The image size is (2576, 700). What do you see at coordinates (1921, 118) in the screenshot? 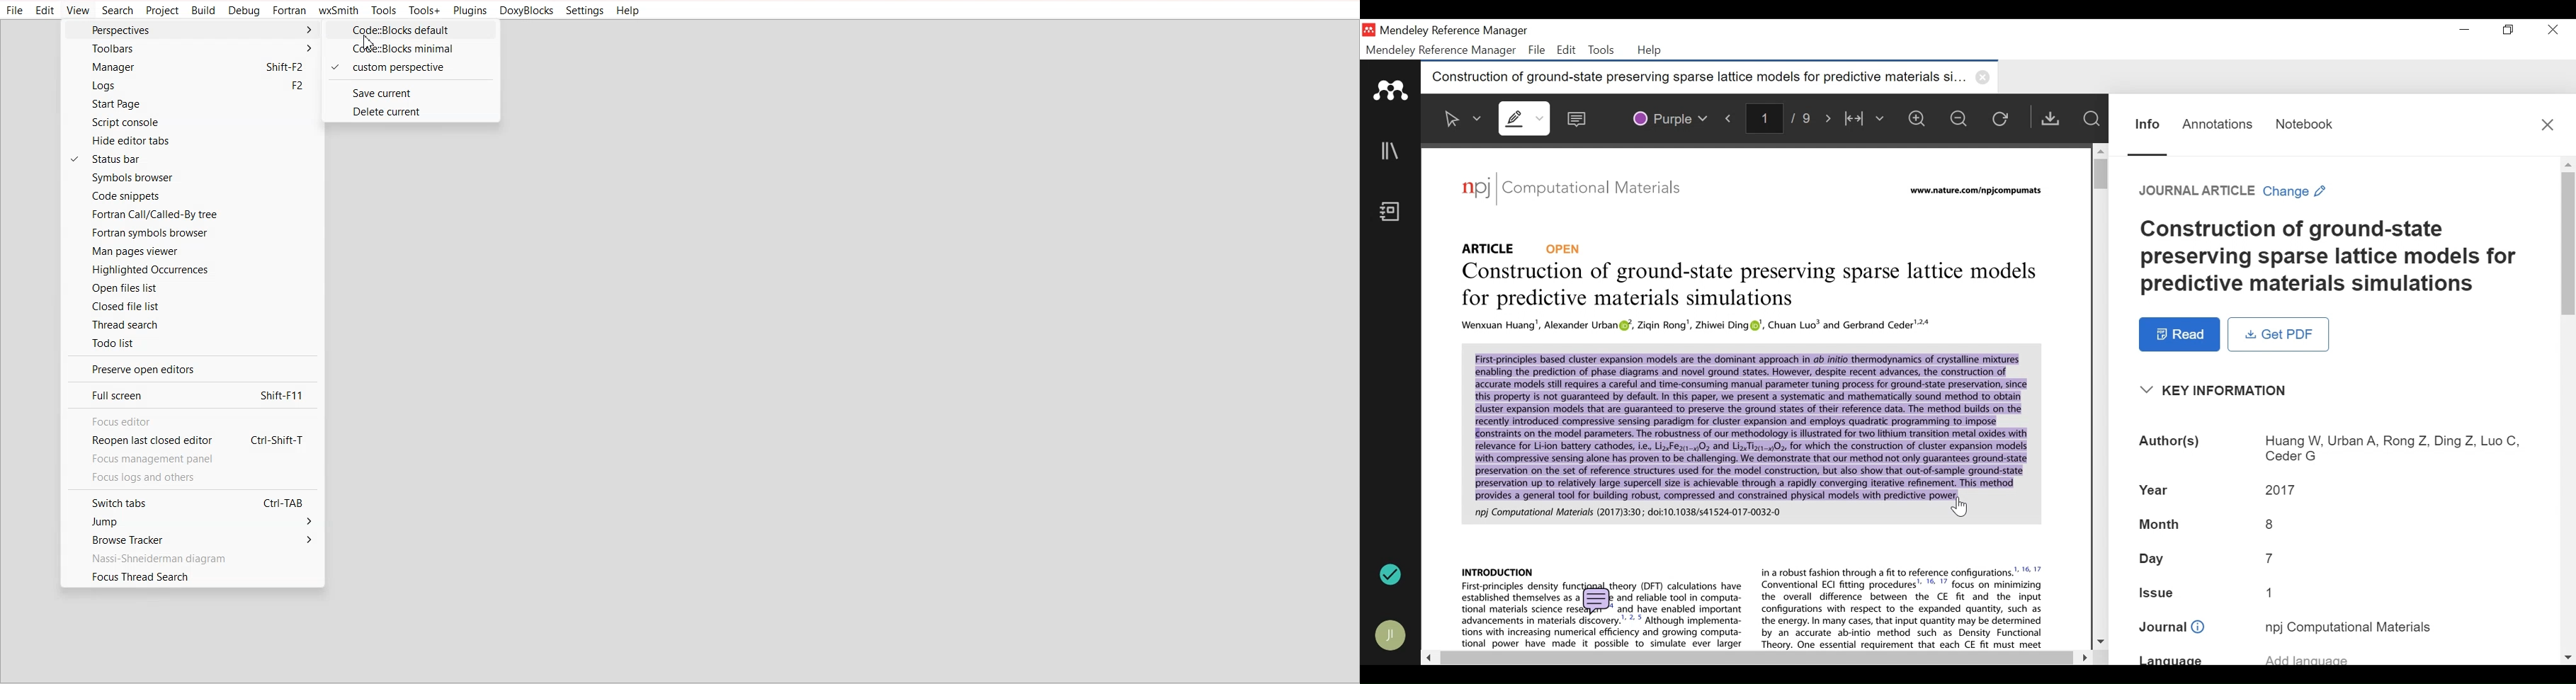
I see `Zoom in` at bounding box center [1921, 118].